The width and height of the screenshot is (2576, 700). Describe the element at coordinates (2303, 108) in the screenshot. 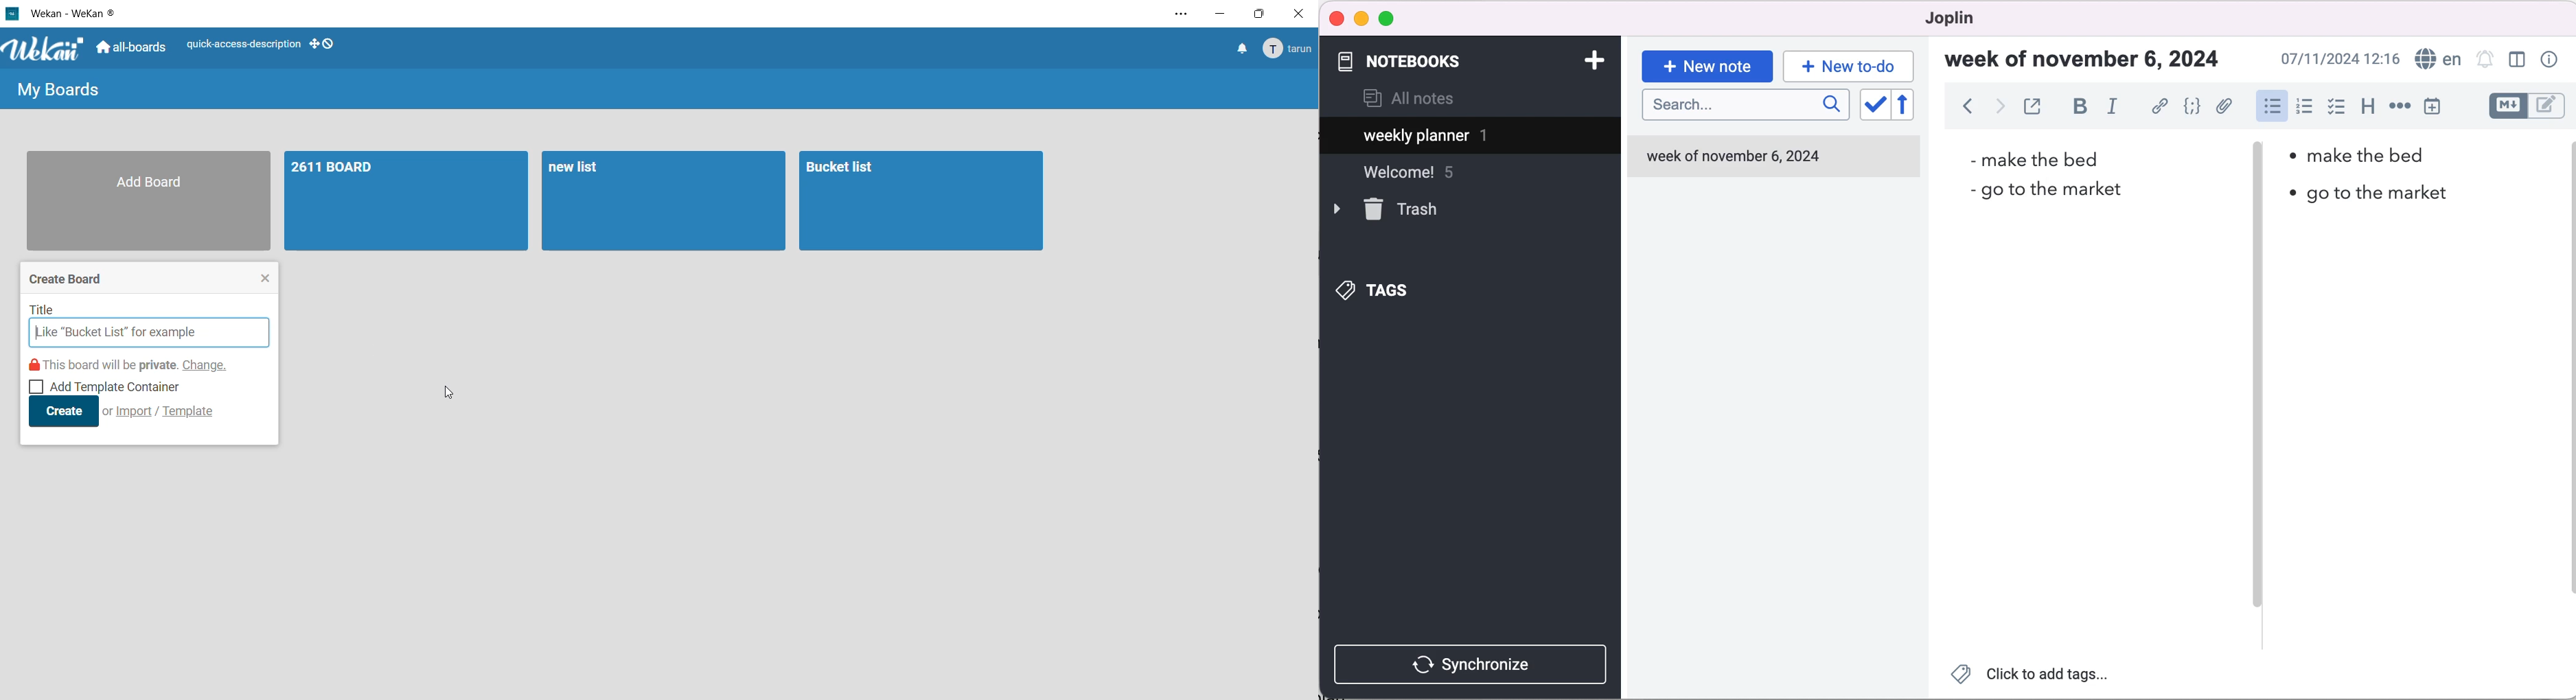

I see `numbered list` at that location.